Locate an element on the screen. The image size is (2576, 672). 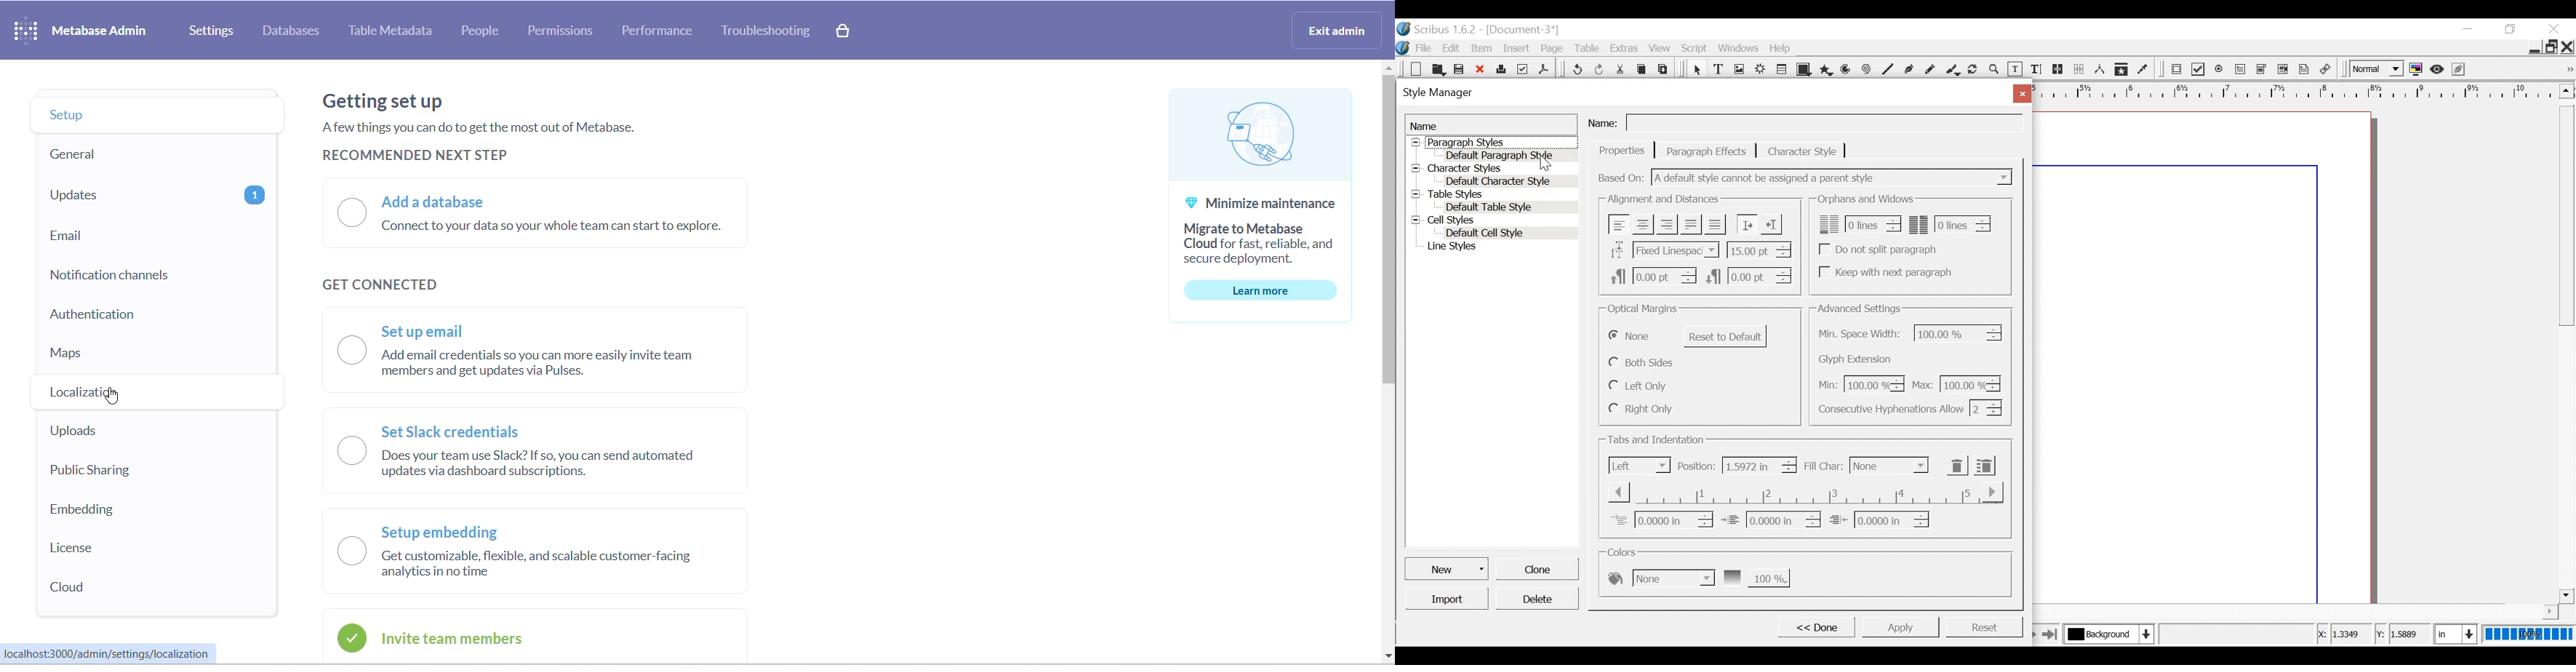
Select the current unit is located at coordinates (2454, 634).